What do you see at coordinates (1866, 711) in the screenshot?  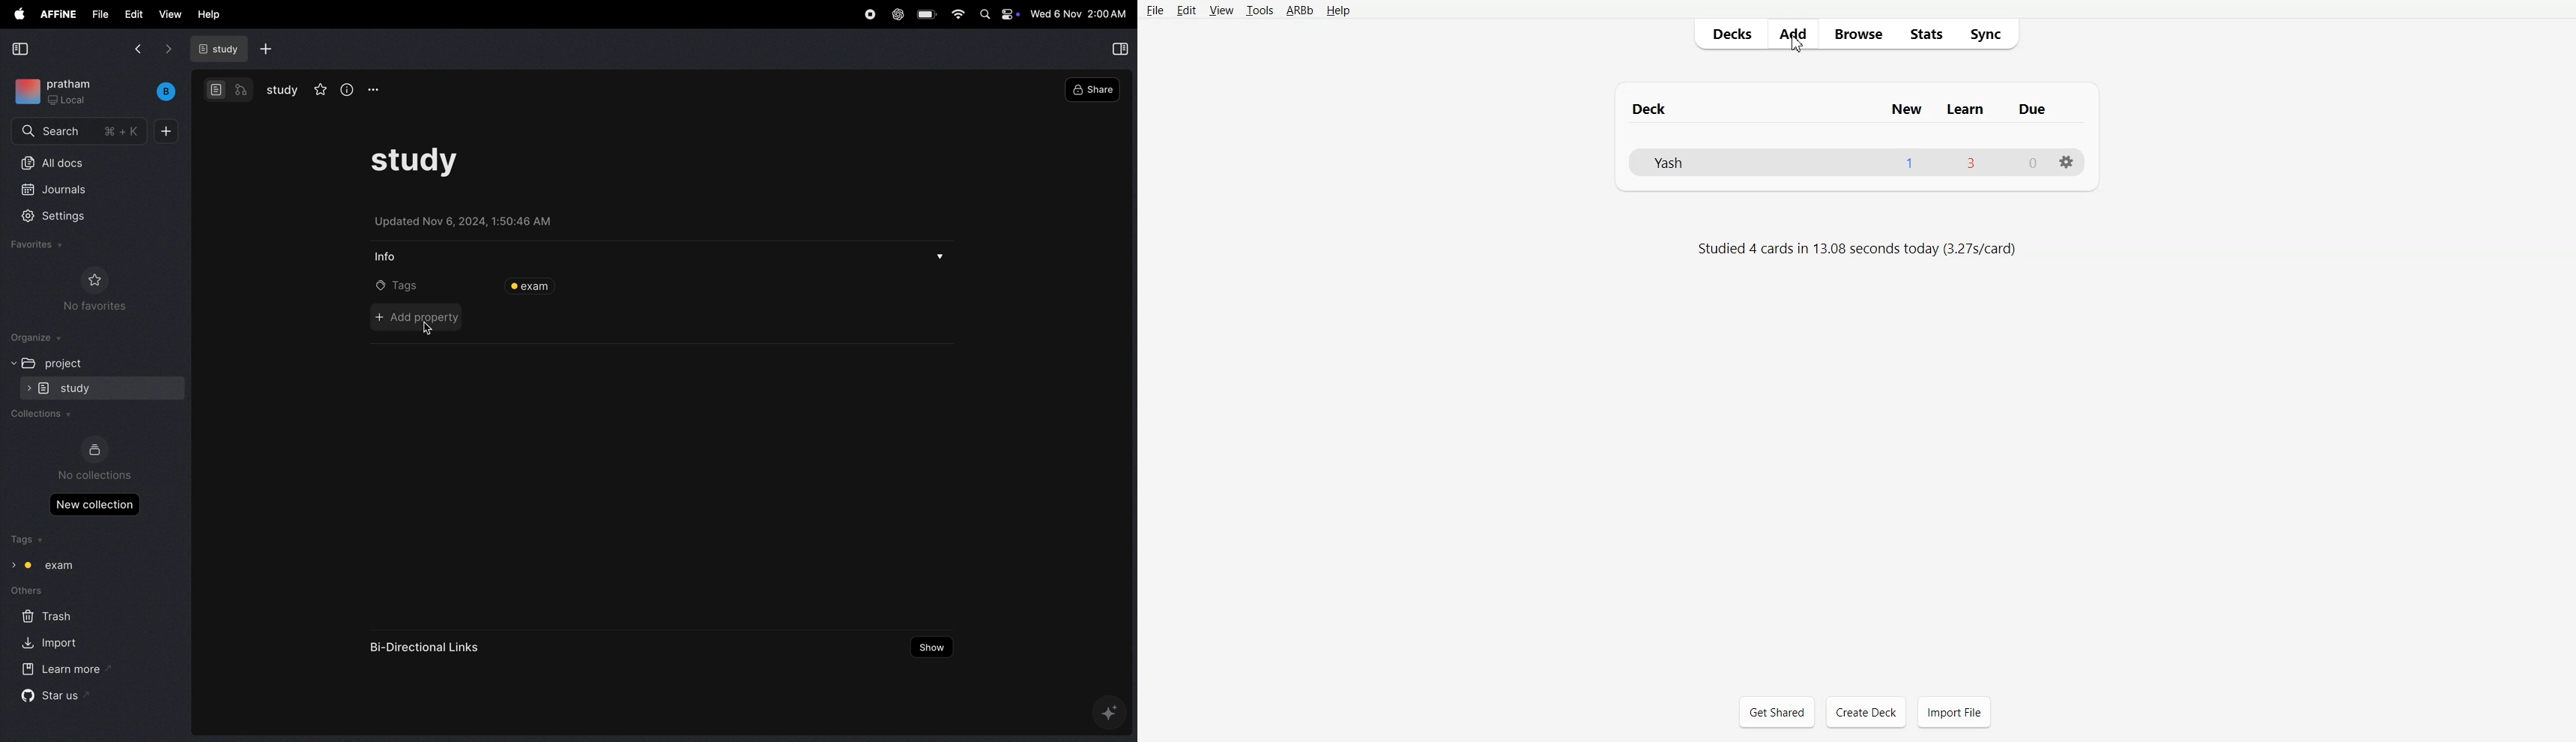 I see `Create Deck` at bounding box center [1866, 711].